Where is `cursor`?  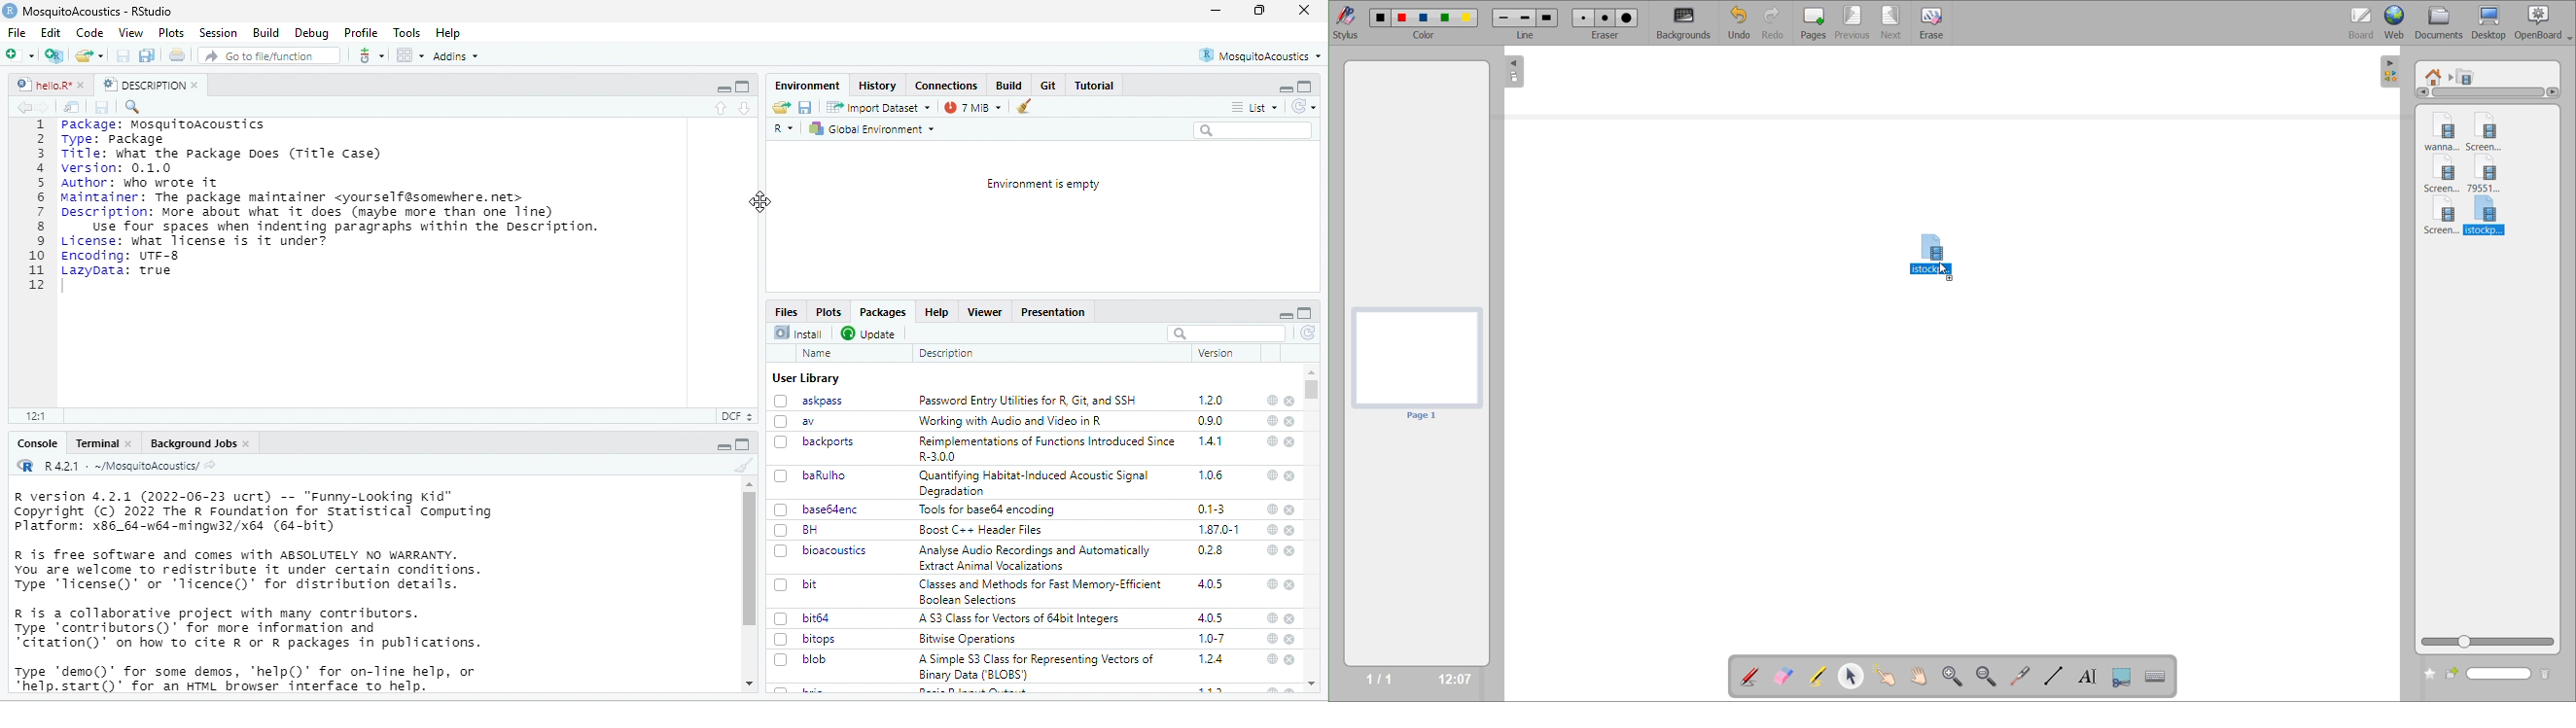
cursor is located at coordinates (761, 204).